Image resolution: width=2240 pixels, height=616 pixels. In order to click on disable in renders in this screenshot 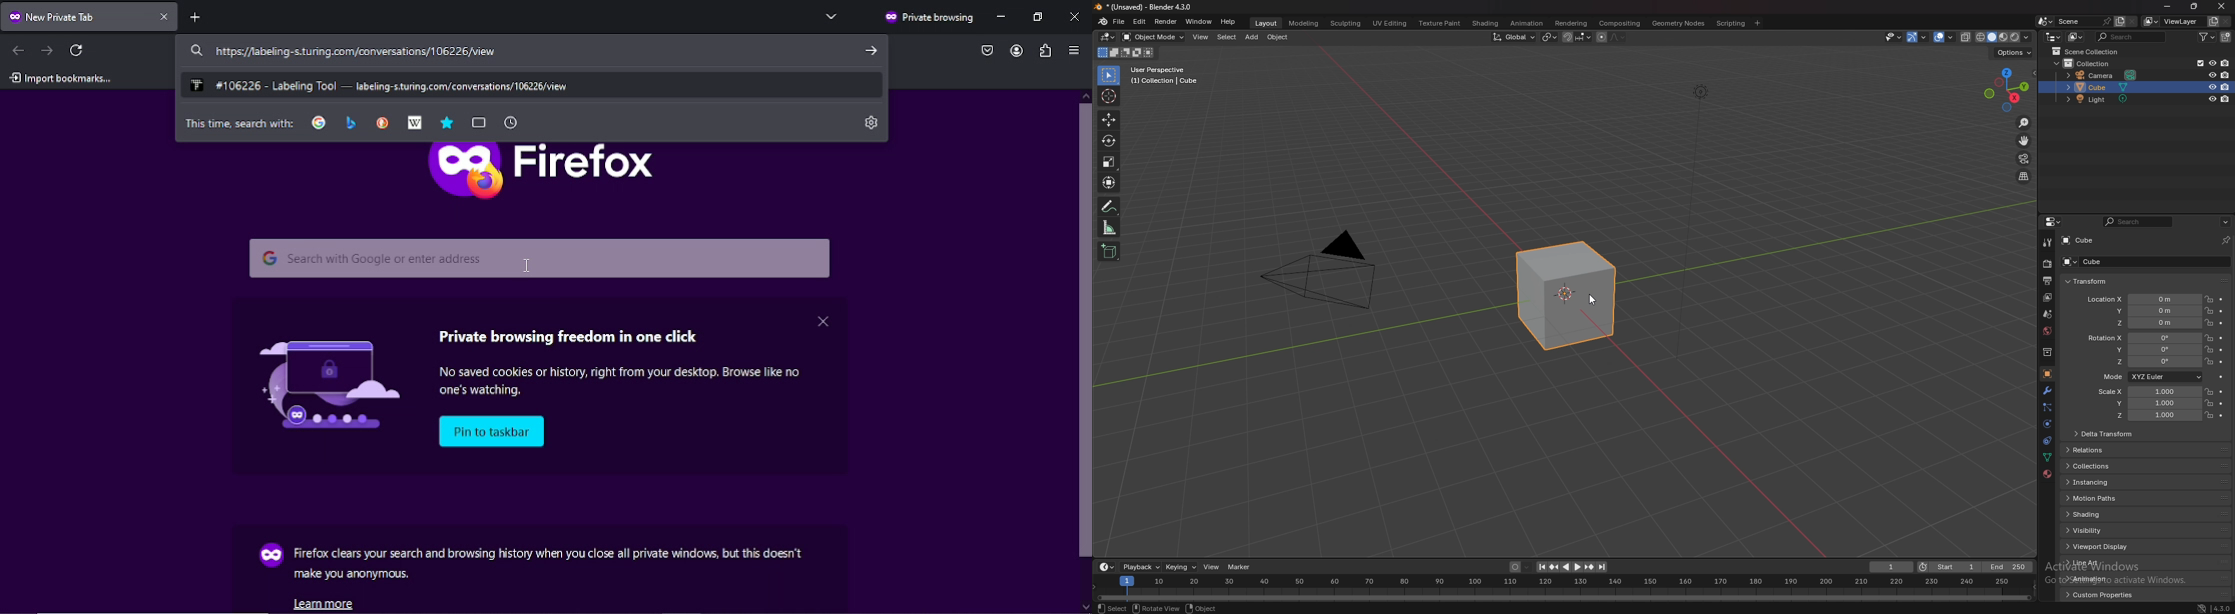, I will do `click(2226, 87)`.